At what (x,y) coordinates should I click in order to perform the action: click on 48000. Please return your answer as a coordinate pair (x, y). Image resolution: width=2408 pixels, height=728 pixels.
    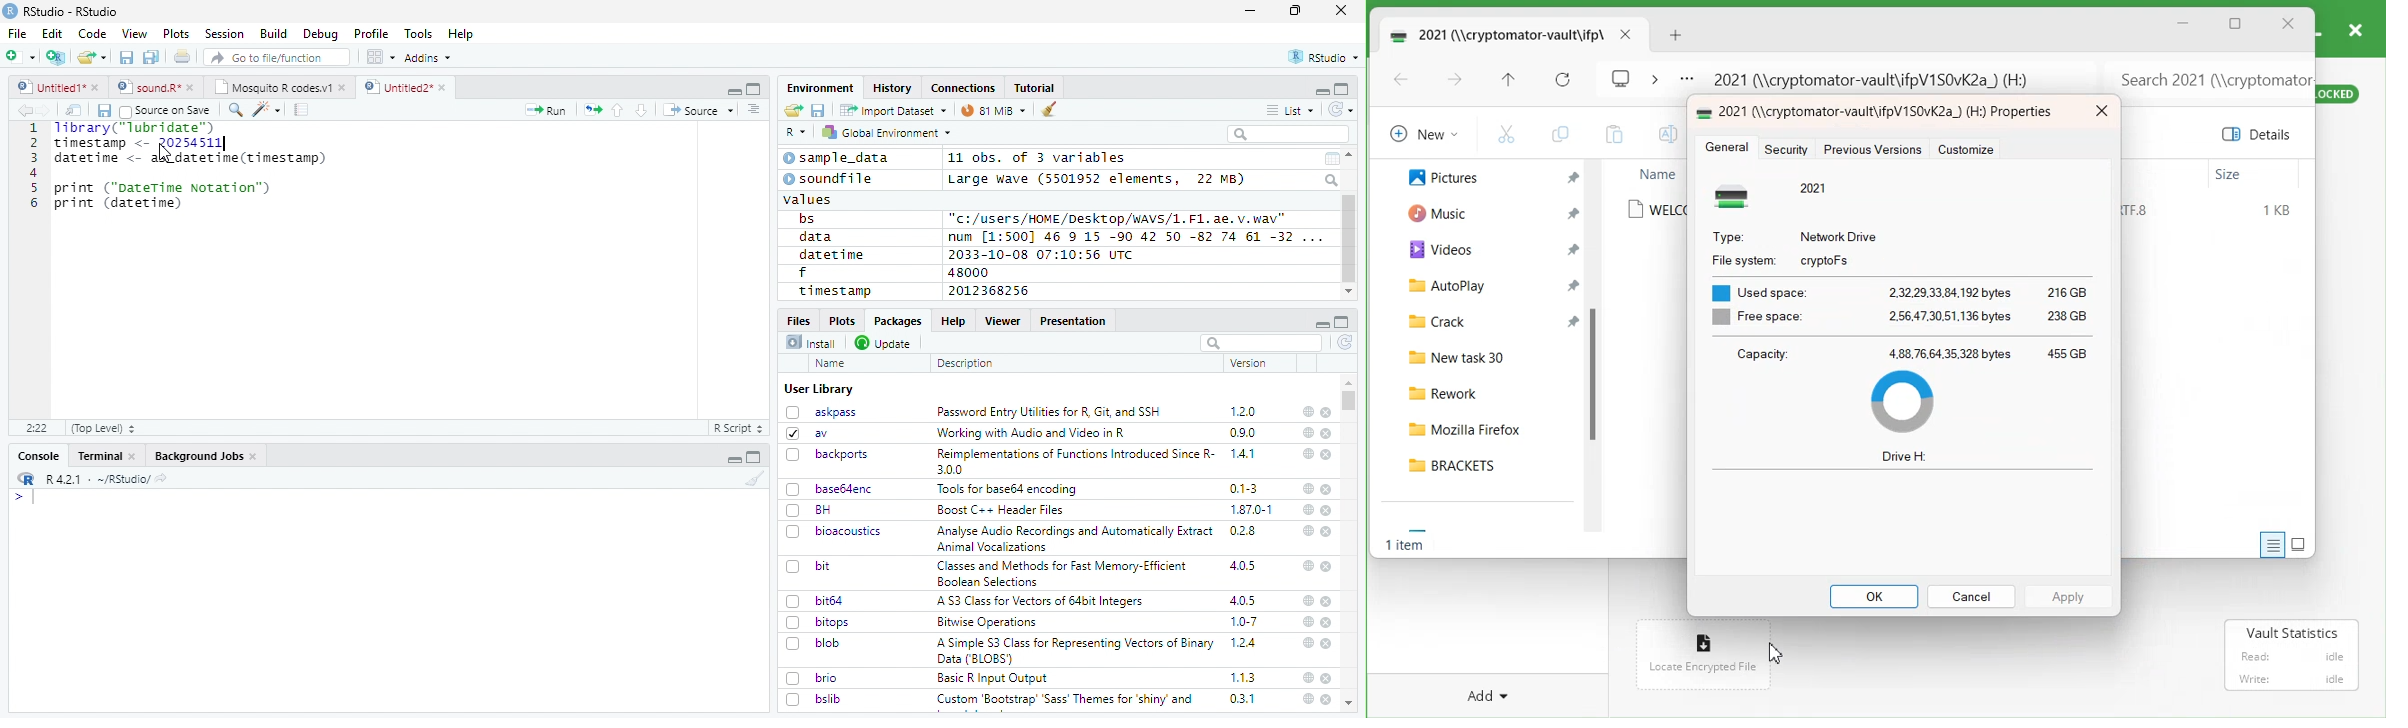
    Looking at the image, I should click on (966, 272).